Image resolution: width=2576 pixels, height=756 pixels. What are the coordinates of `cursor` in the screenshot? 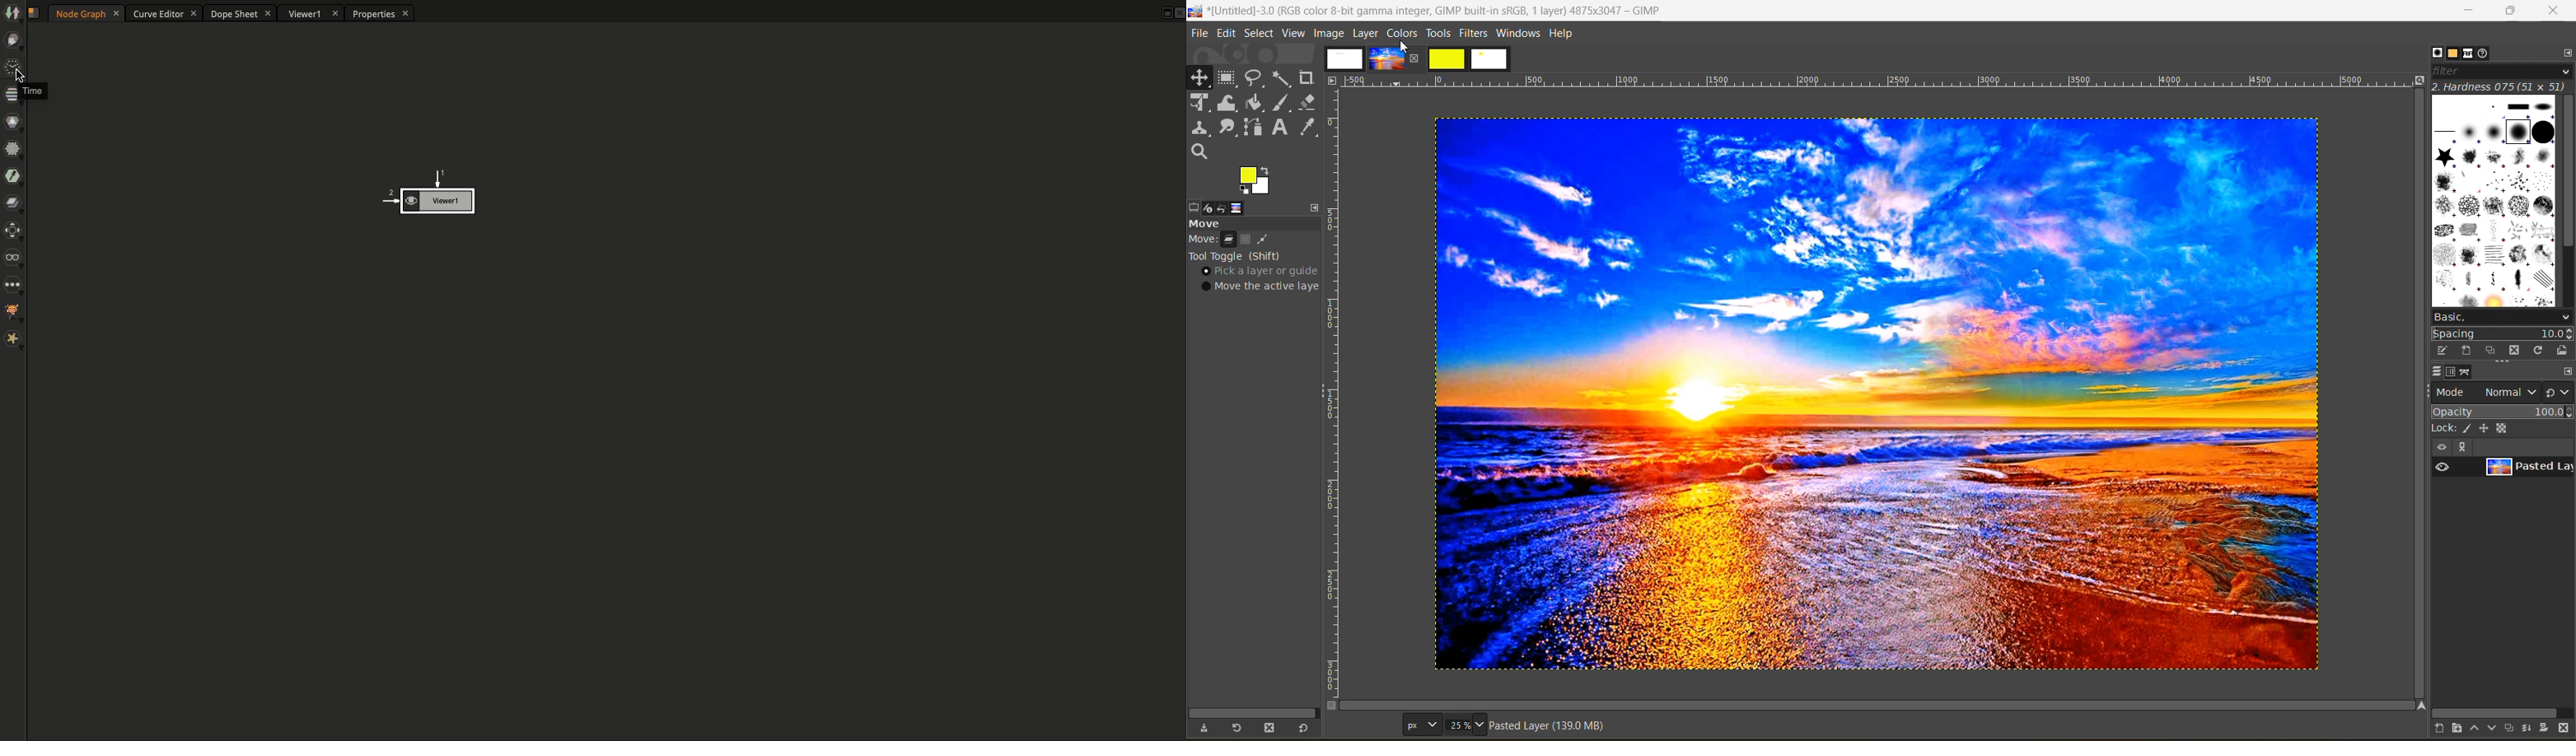 It's located at (1409, 48).